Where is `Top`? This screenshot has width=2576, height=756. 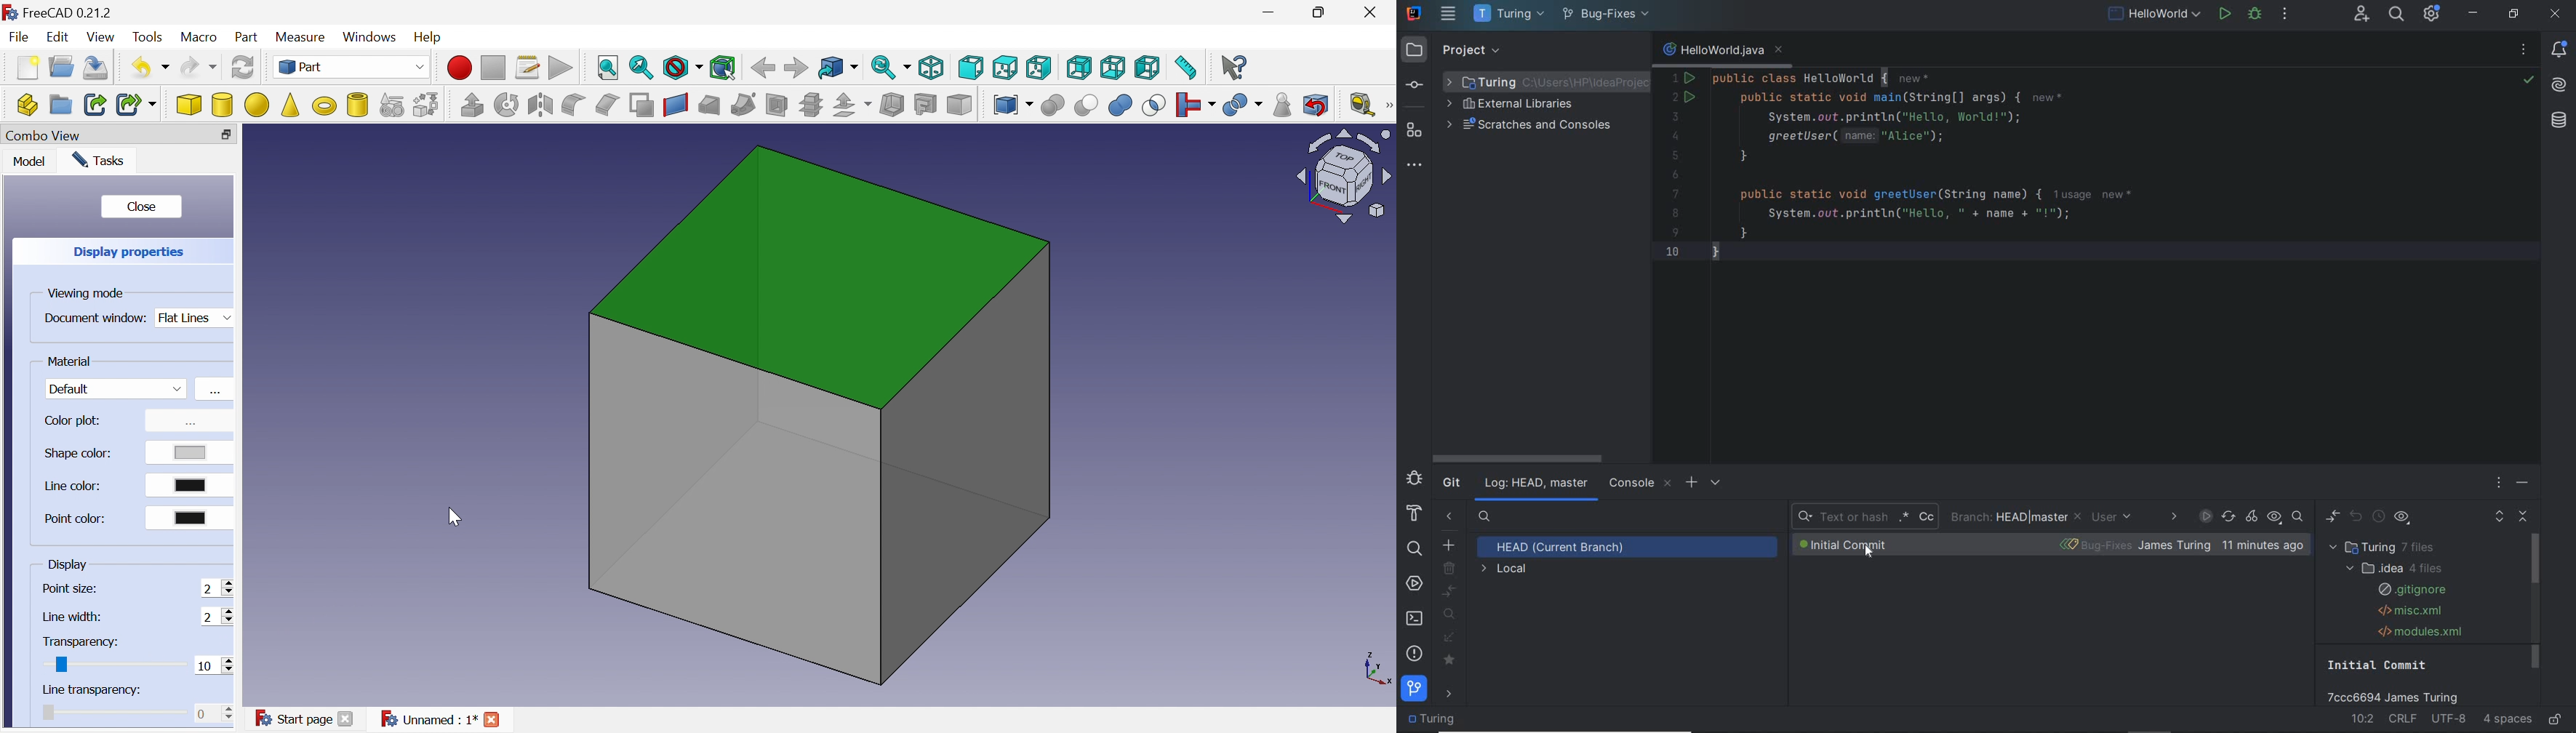 Top is located at coordinates (1004, 67).